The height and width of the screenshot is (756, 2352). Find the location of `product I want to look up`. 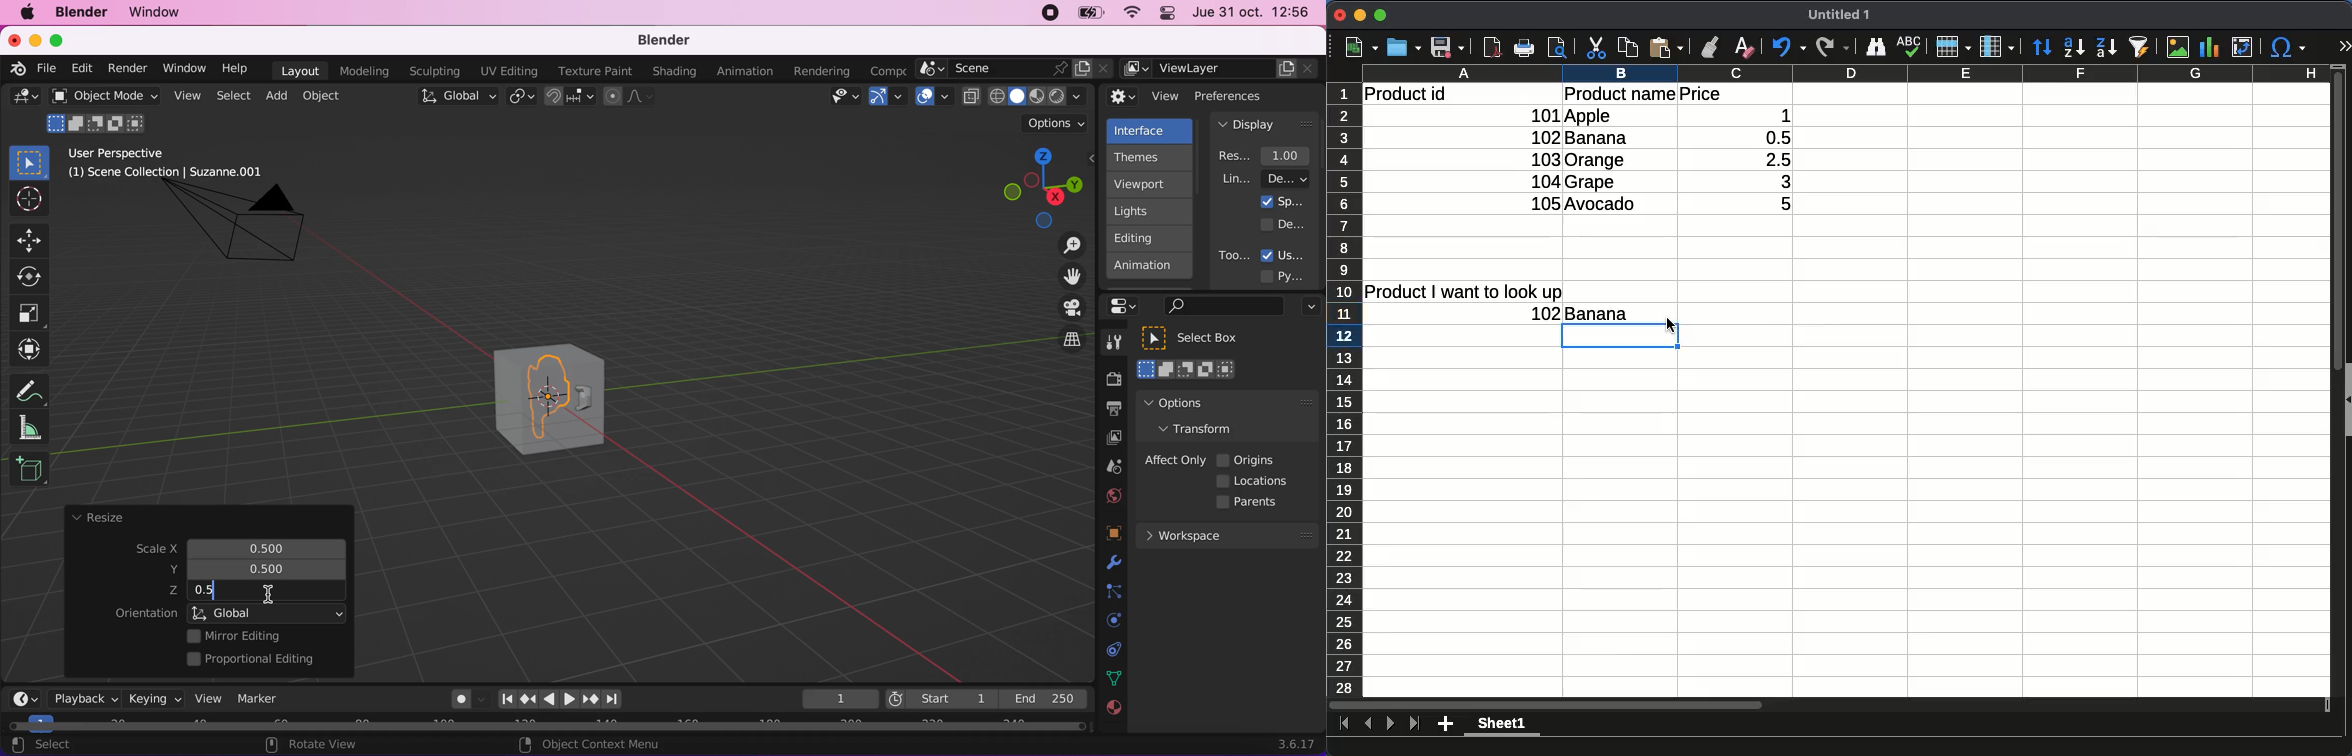

product I want to look up is located at coordinates (1463, 292).